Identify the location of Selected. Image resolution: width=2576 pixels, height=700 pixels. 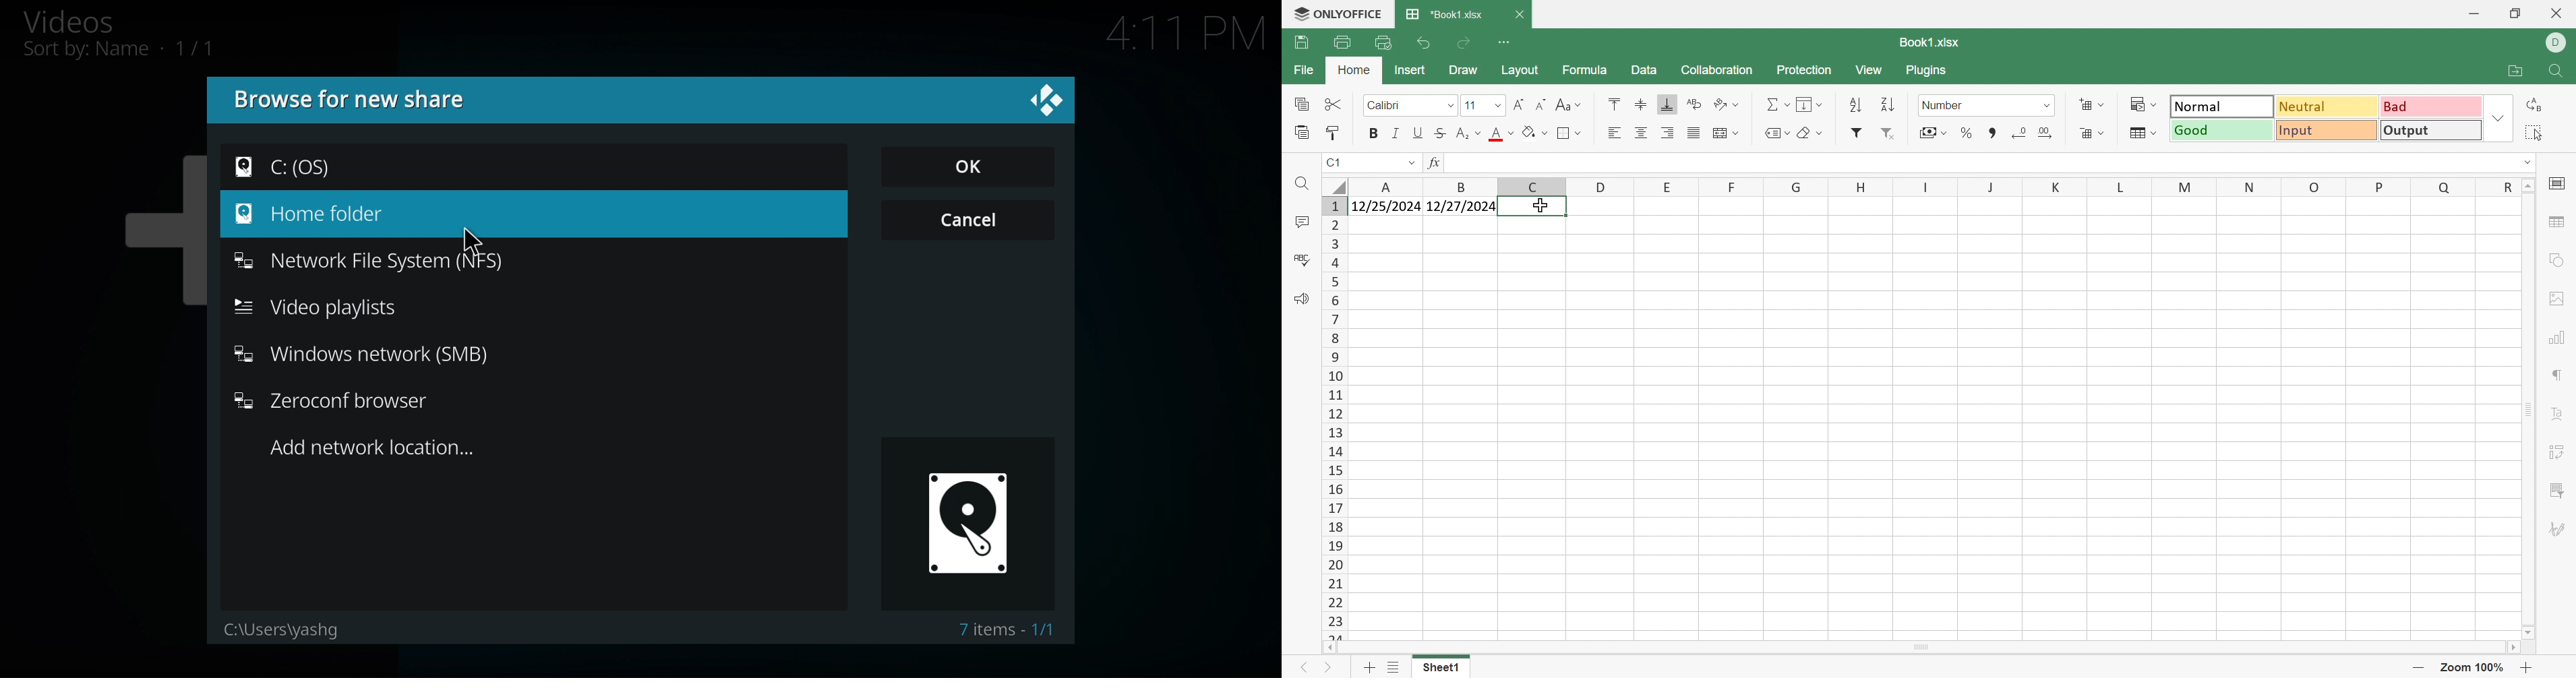
(1543, 206).